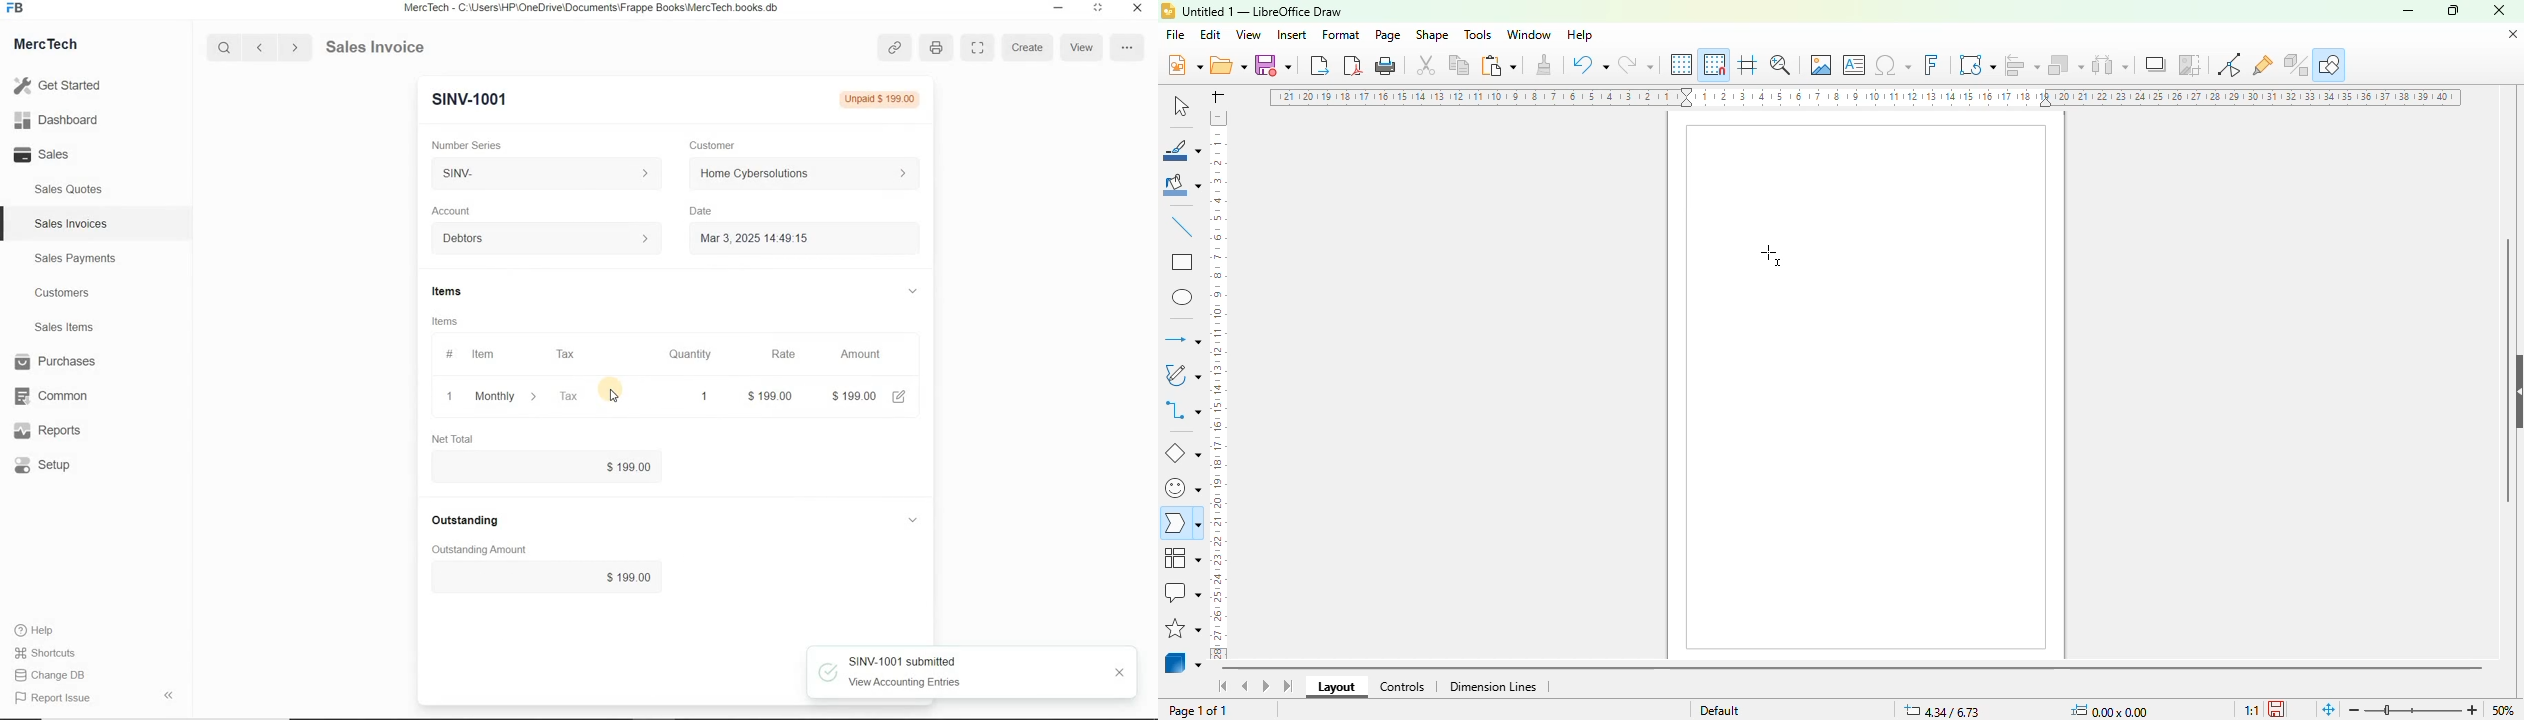 Image resolution: width=2548 pixels, height=728 pixels. Describe the element at coordinates (850, 395) in the screenshot. I see `amount: $199.00` at that location.